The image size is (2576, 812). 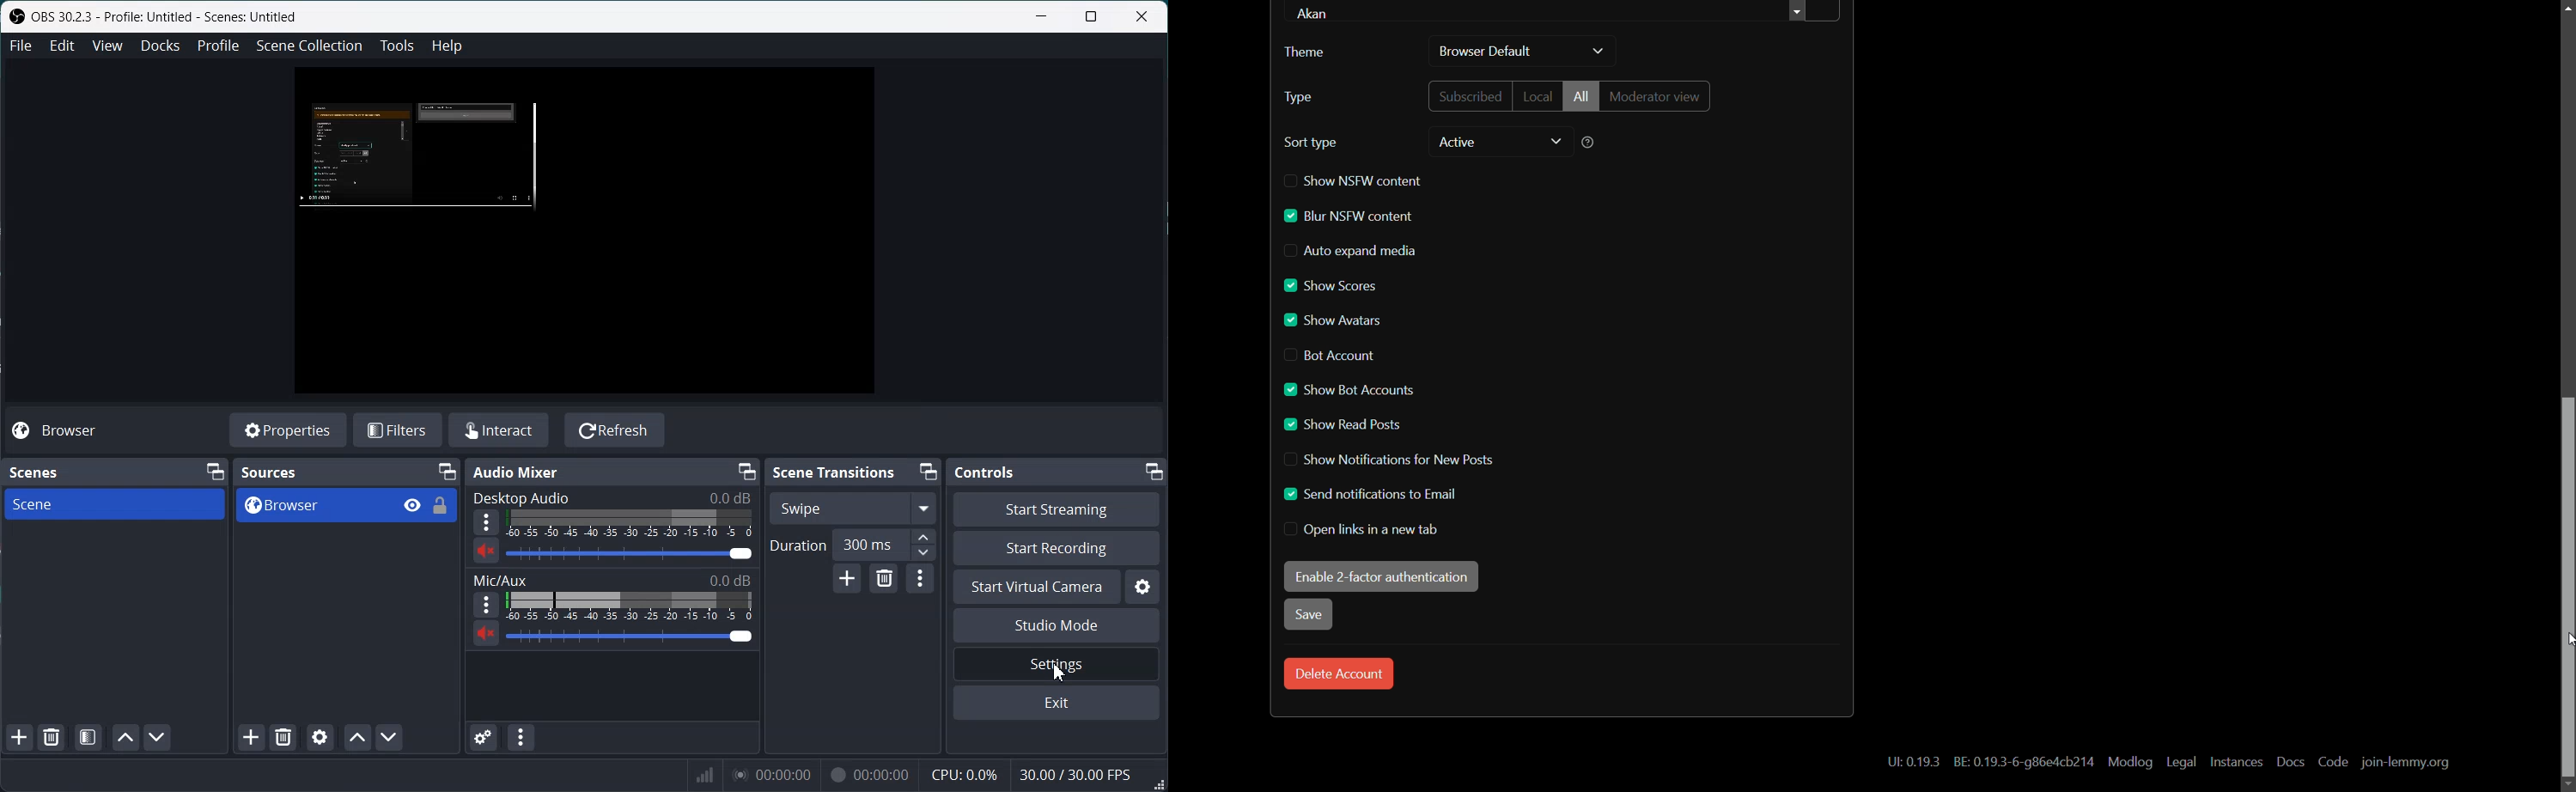 What do you see at coordinates (309, 46) in the screenshot?
I see `Scene Collection` at bounding box center [309, 46].